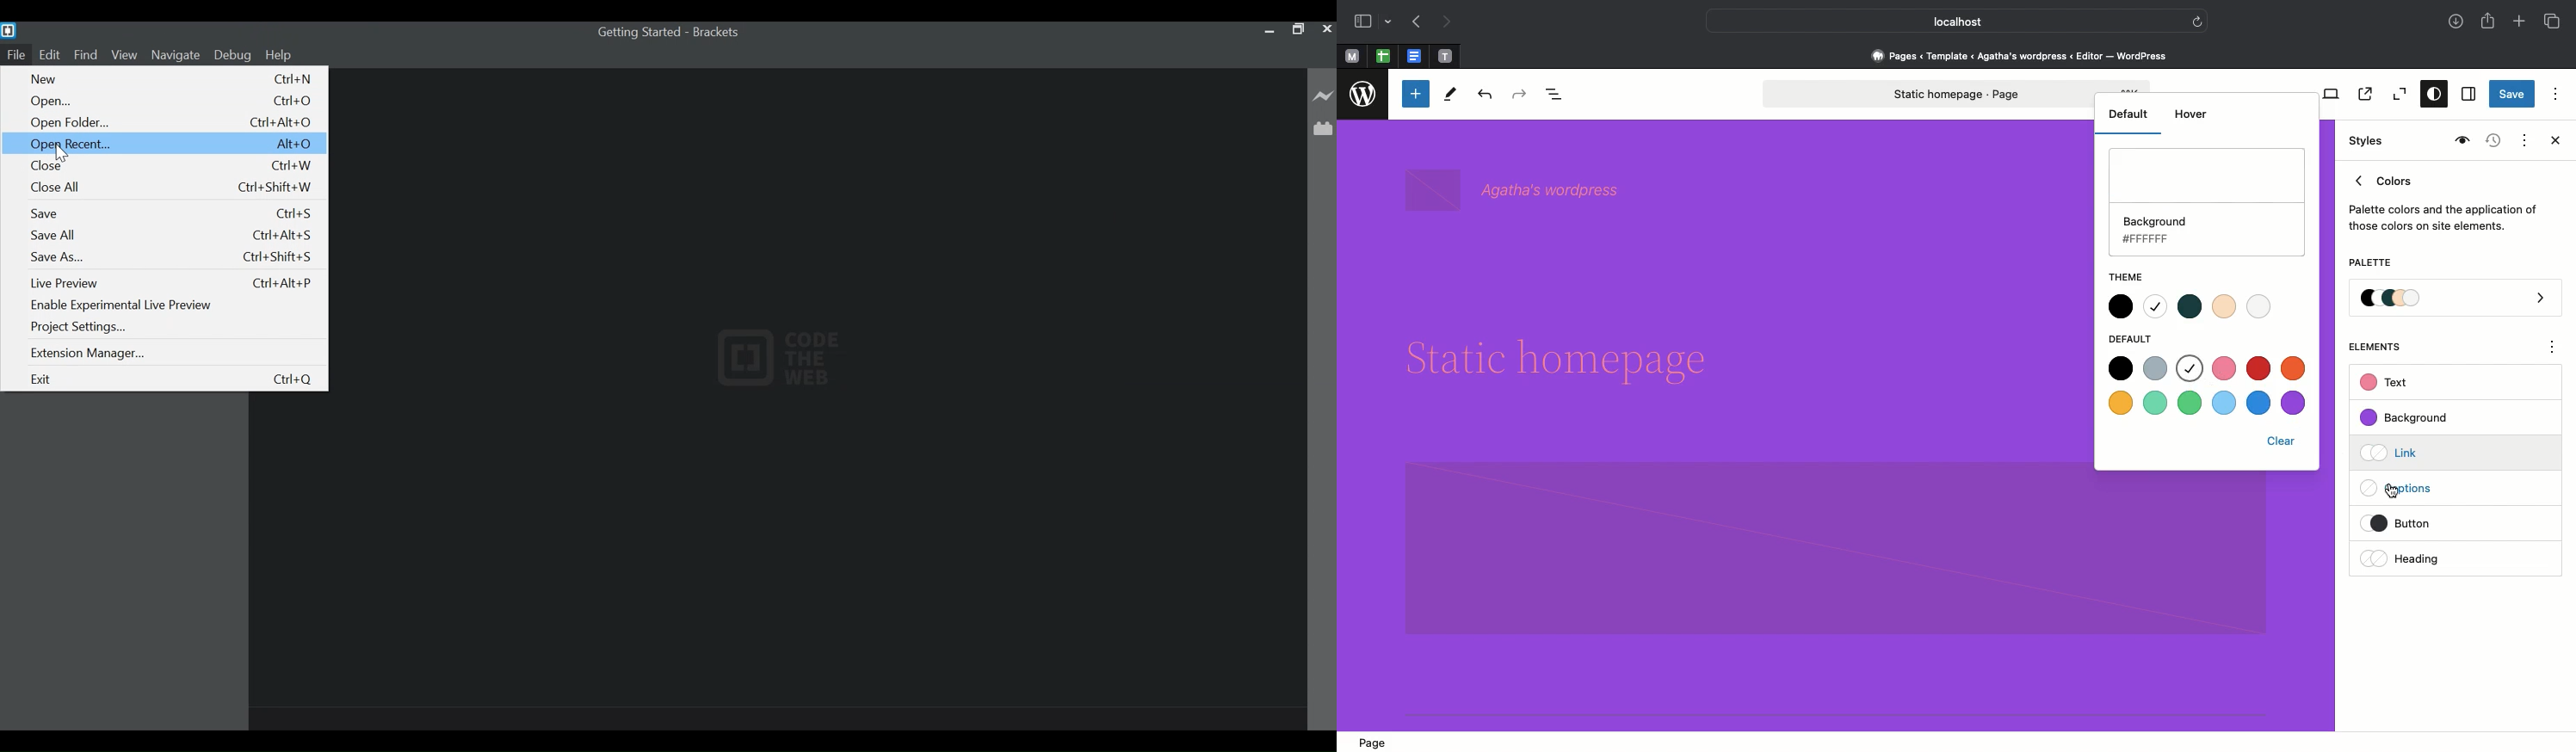 The height and width of the screenshot is (756, 2576). I want to click on Block, so click(1832, 549).